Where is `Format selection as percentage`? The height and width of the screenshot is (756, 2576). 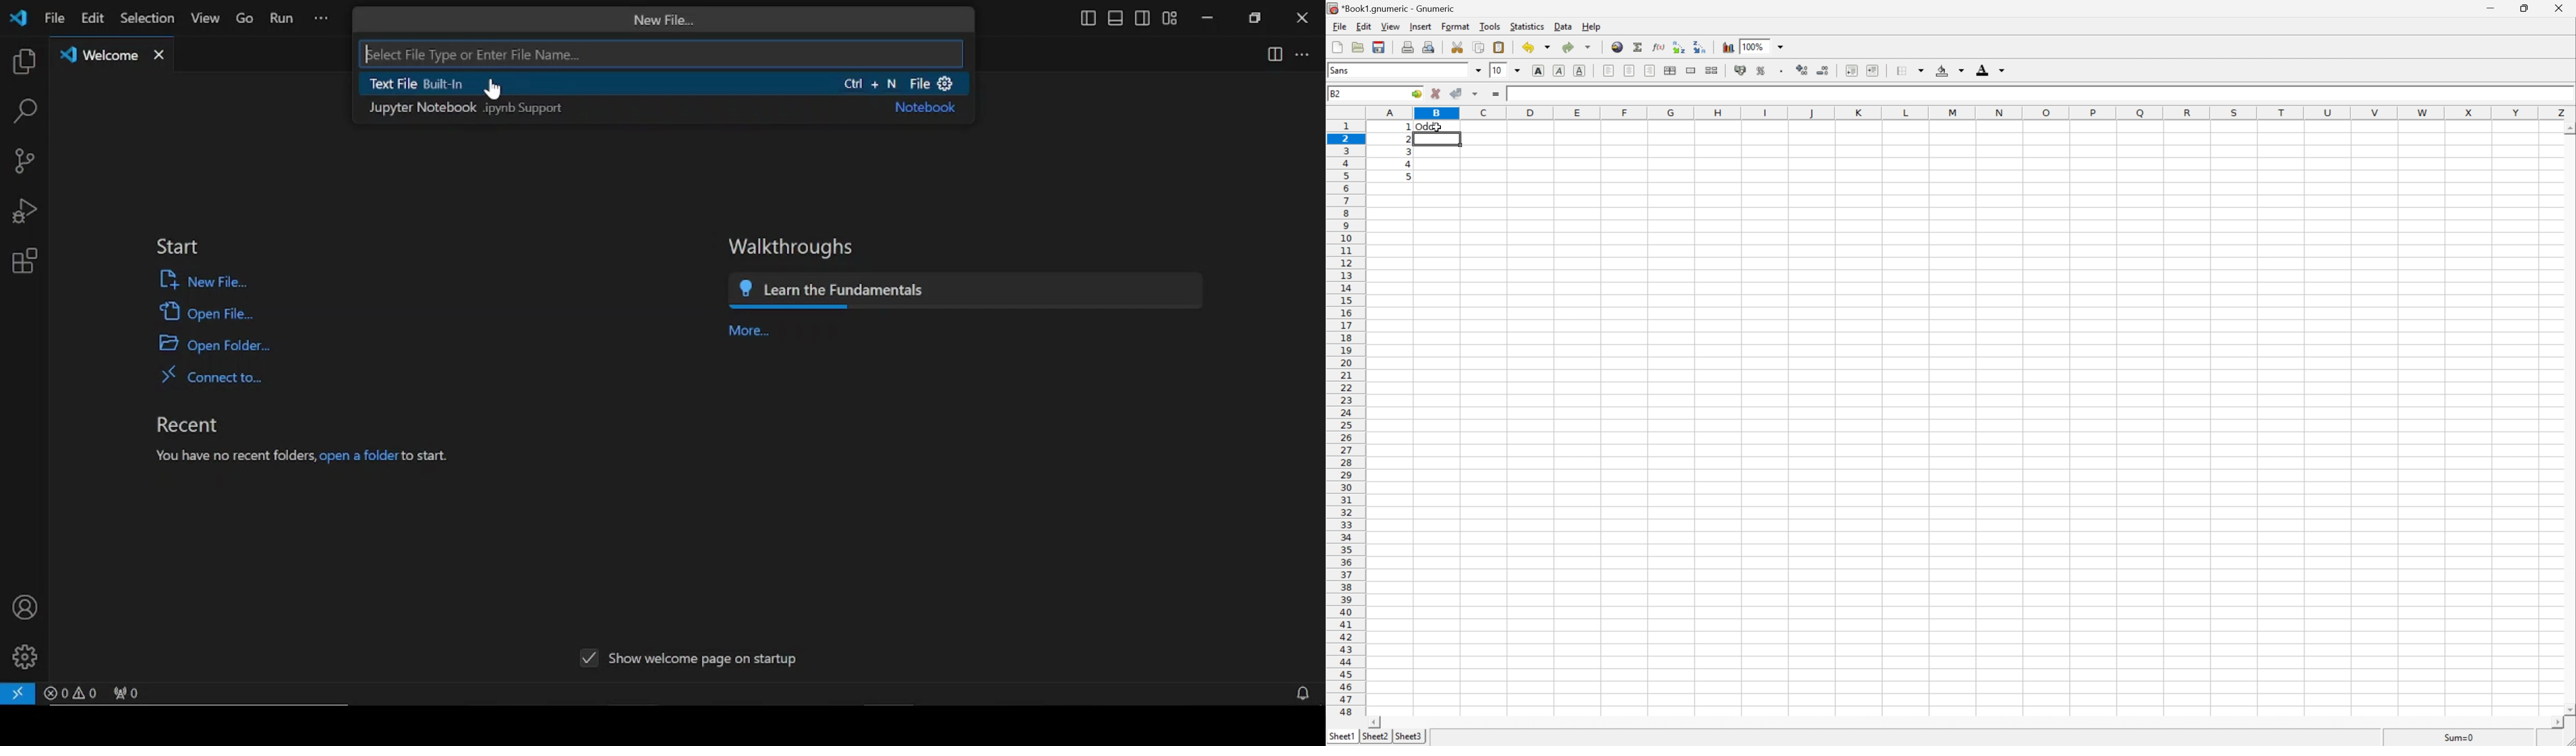 Format selection as percentage is located at coordinates (1761, 71).